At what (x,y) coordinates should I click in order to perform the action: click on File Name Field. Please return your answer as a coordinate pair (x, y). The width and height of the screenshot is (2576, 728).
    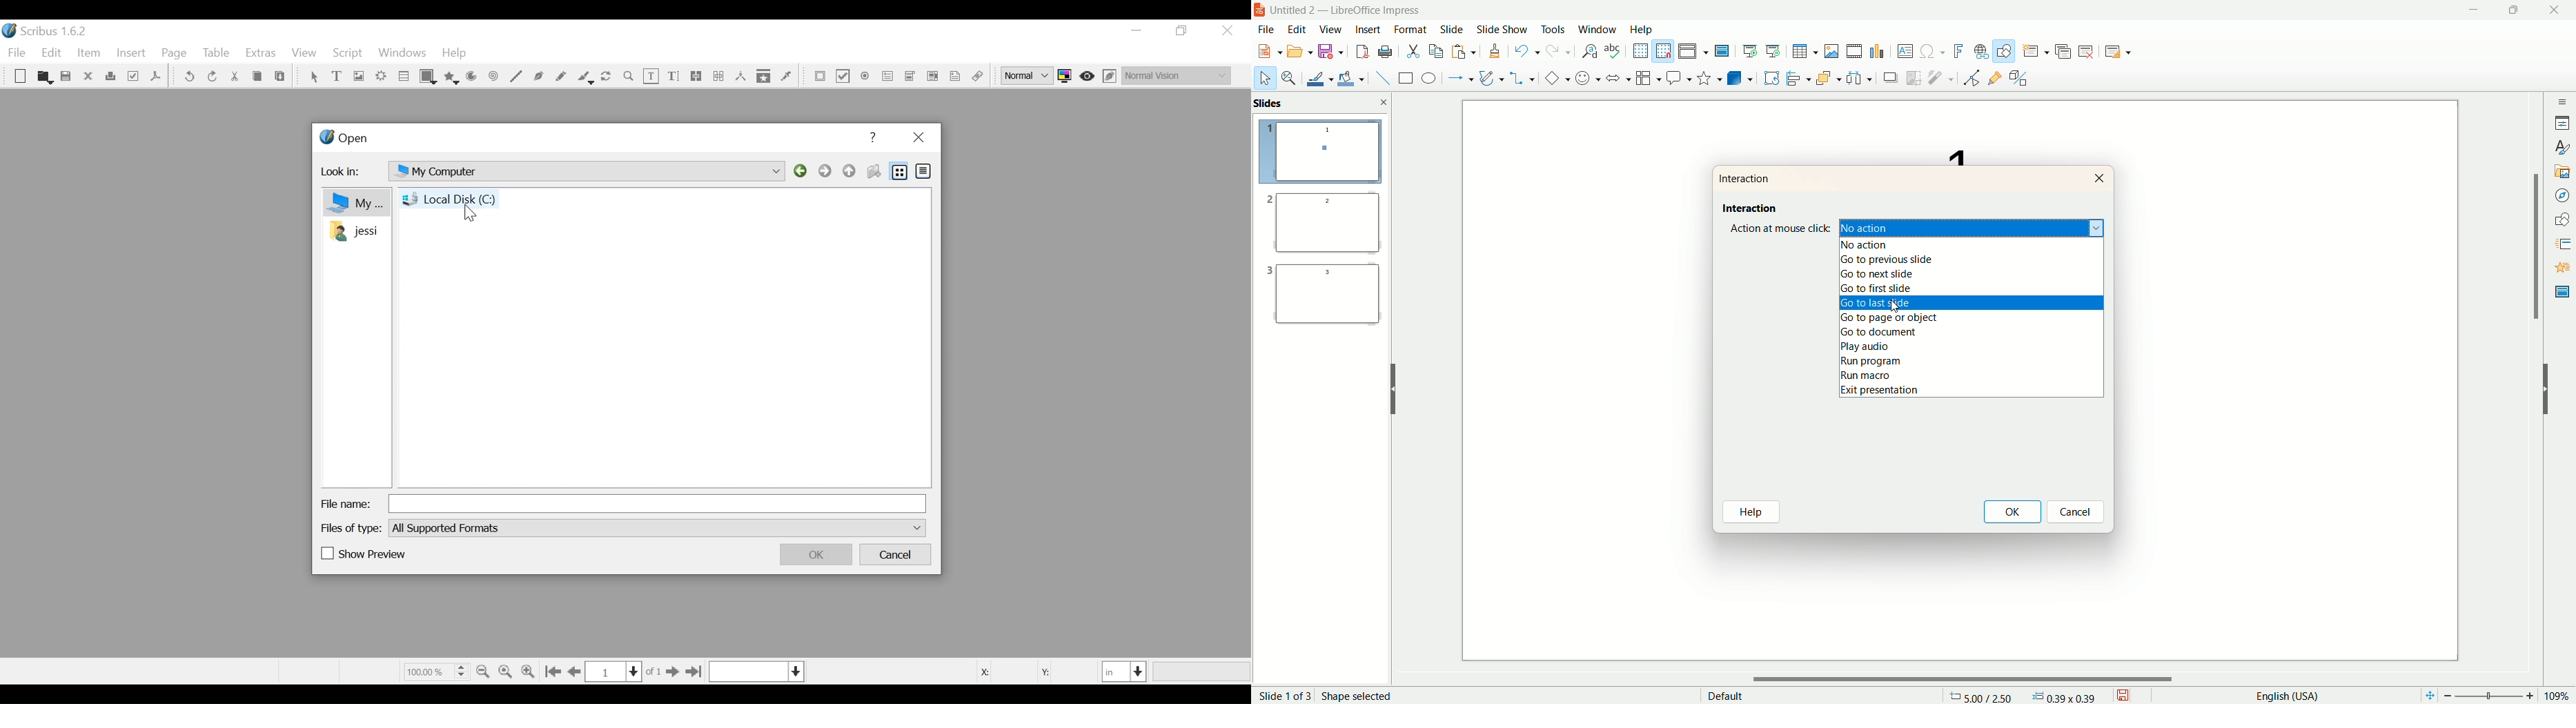
    Looking at the image, I should click on (660, 503).